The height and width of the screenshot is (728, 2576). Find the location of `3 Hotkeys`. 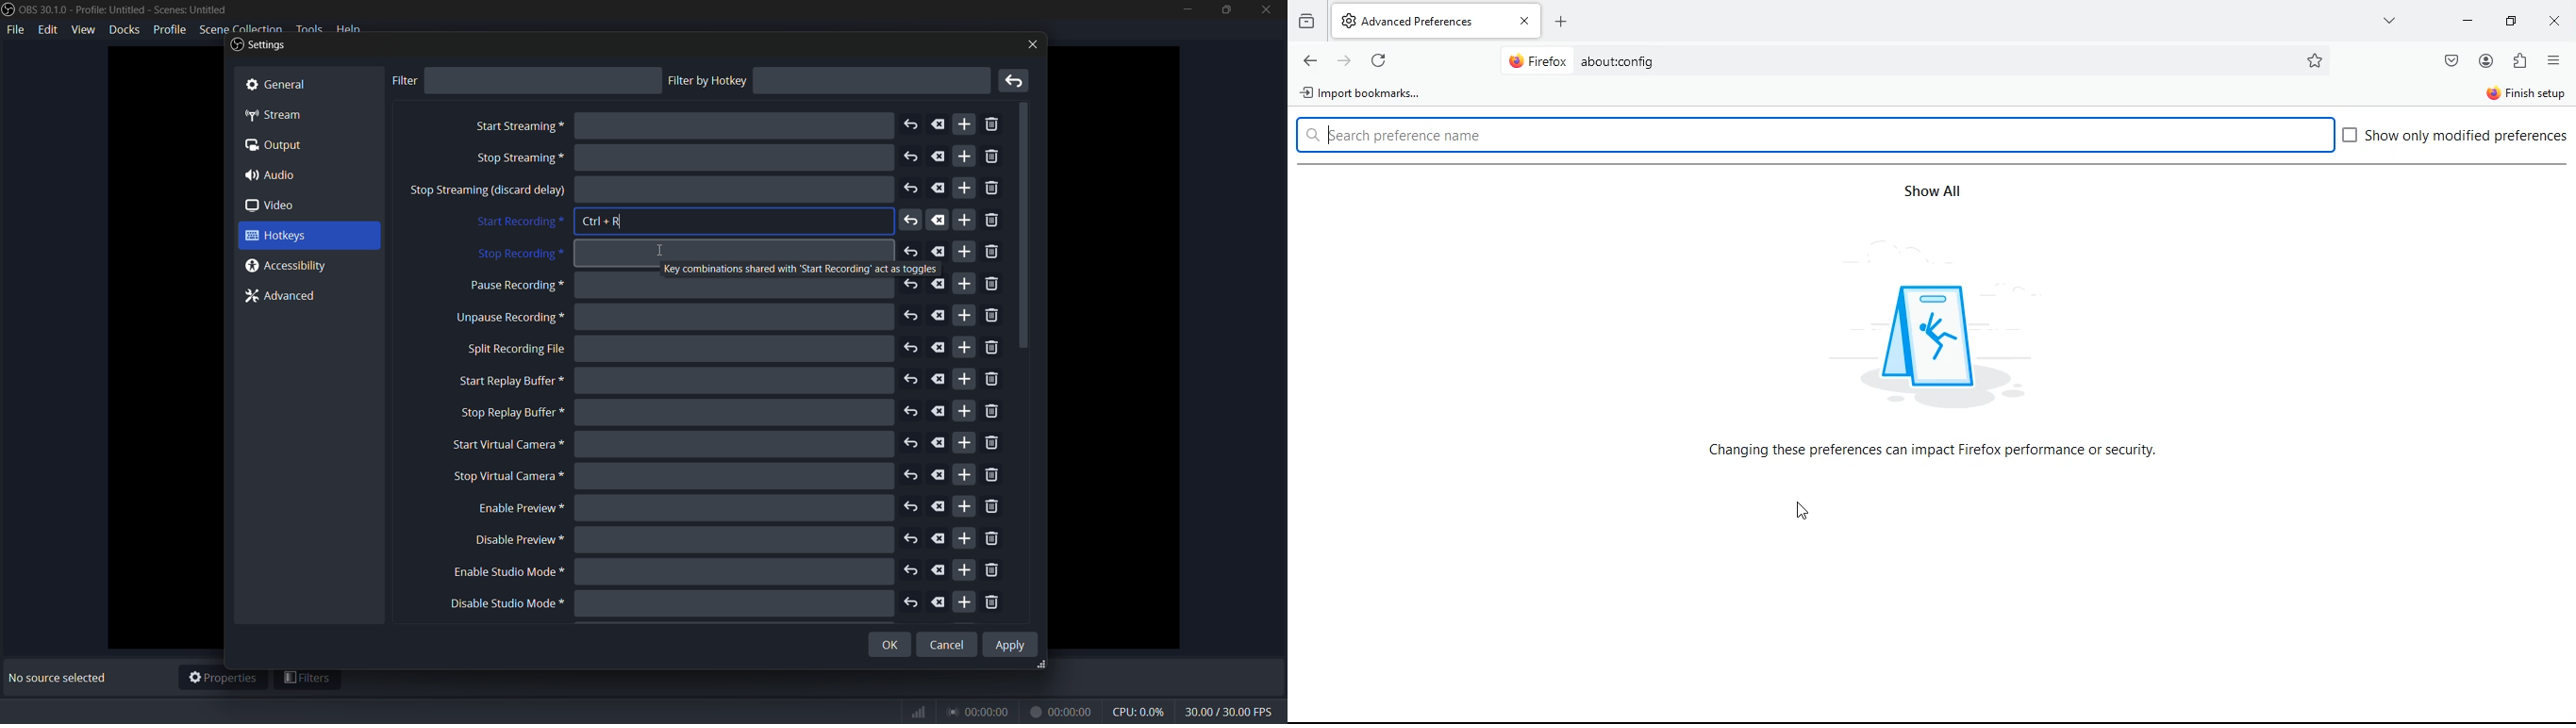

3 Hotkeys is located at coordinates (296, 236).